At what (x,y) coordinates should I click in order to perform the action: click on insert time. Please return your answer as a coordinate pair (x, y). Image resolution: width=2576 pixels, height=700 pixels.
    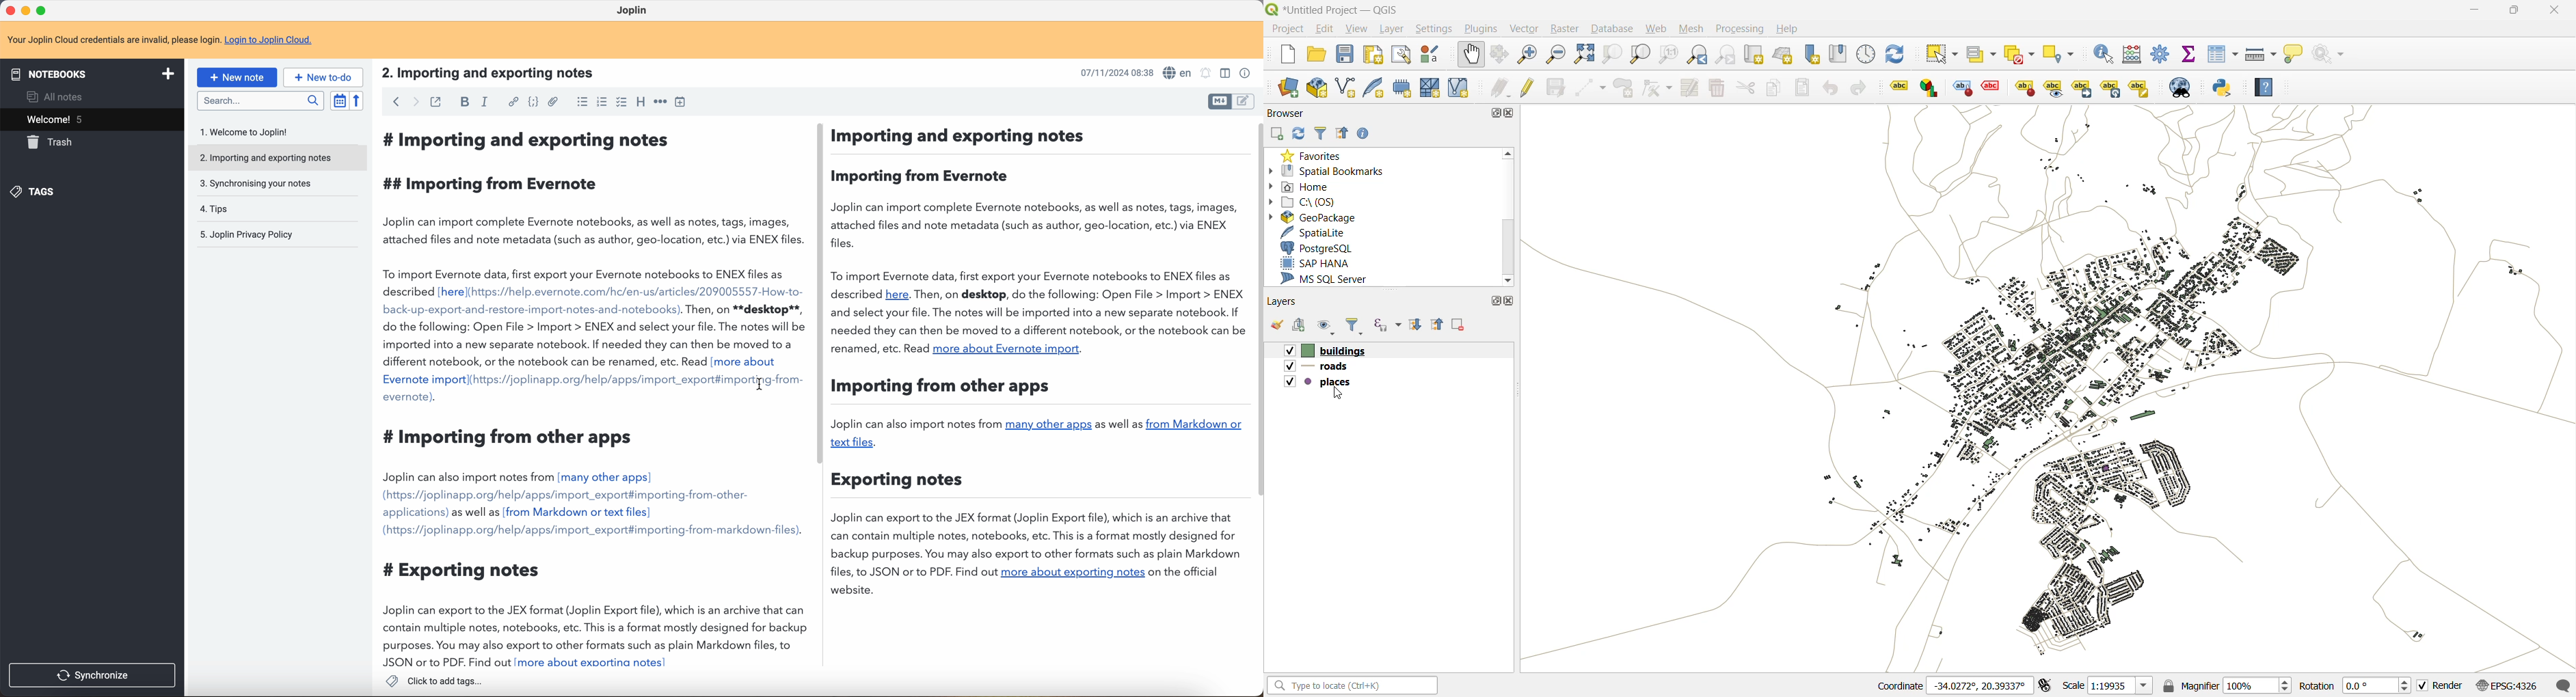
    Looking at the image, I should click on (683, 103).